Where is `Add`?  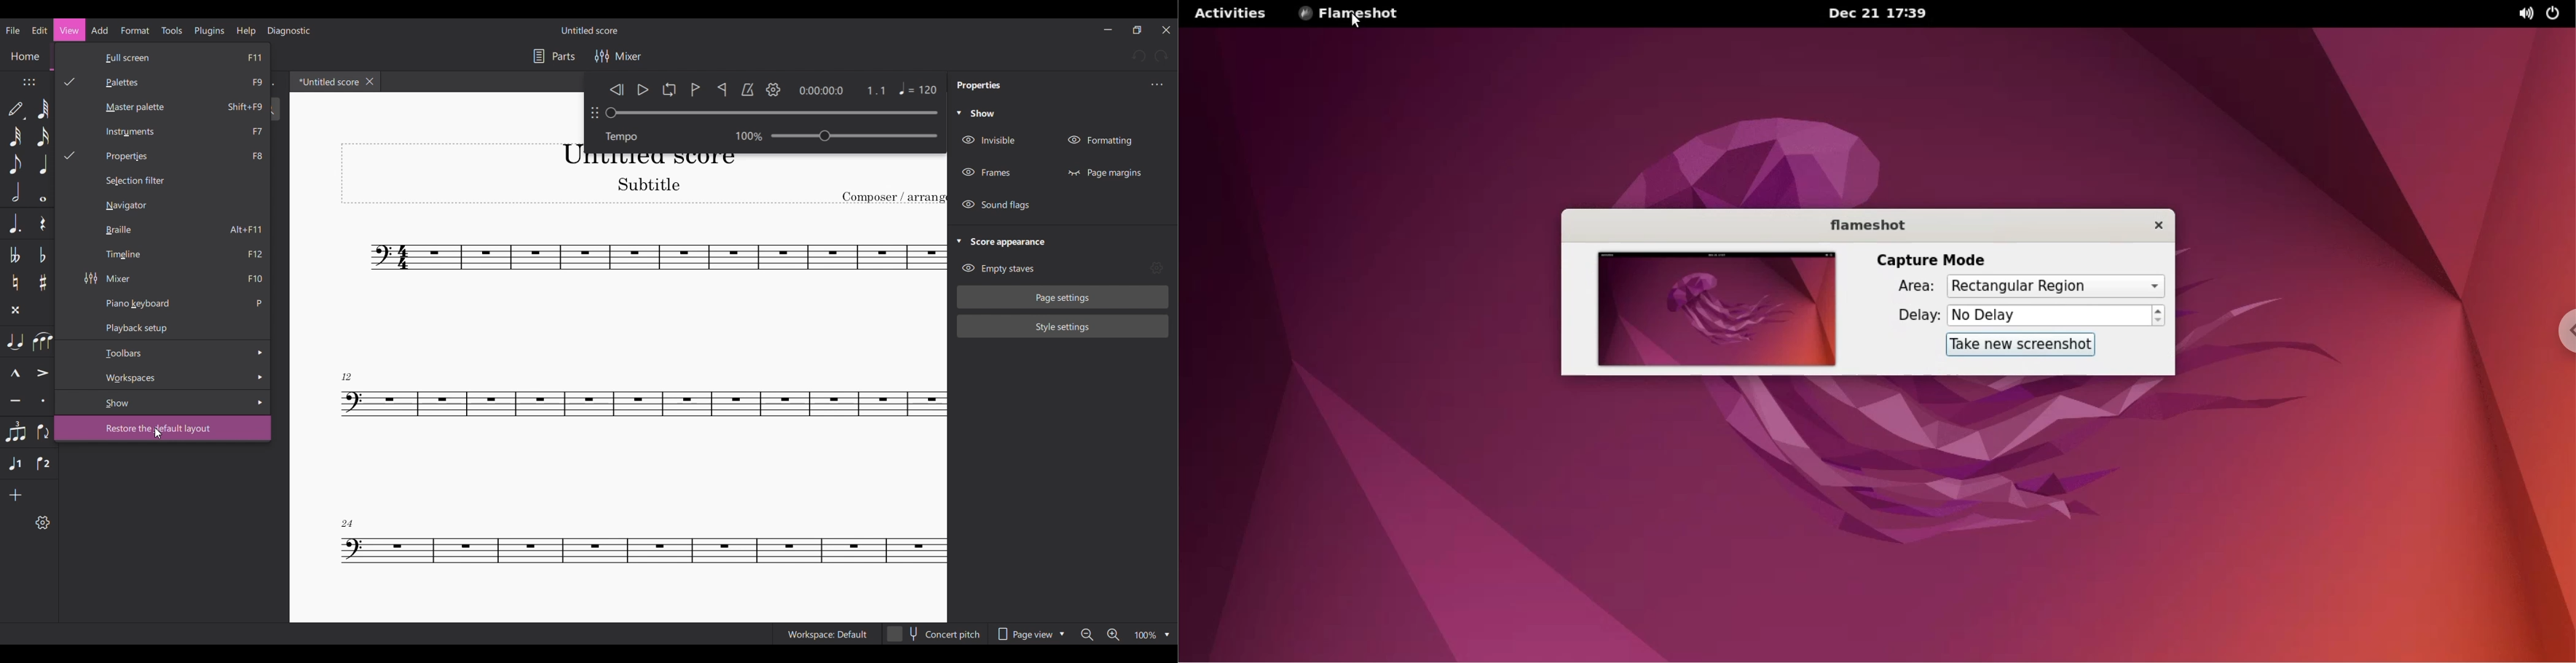 Add is located at coordinates (15, 495).